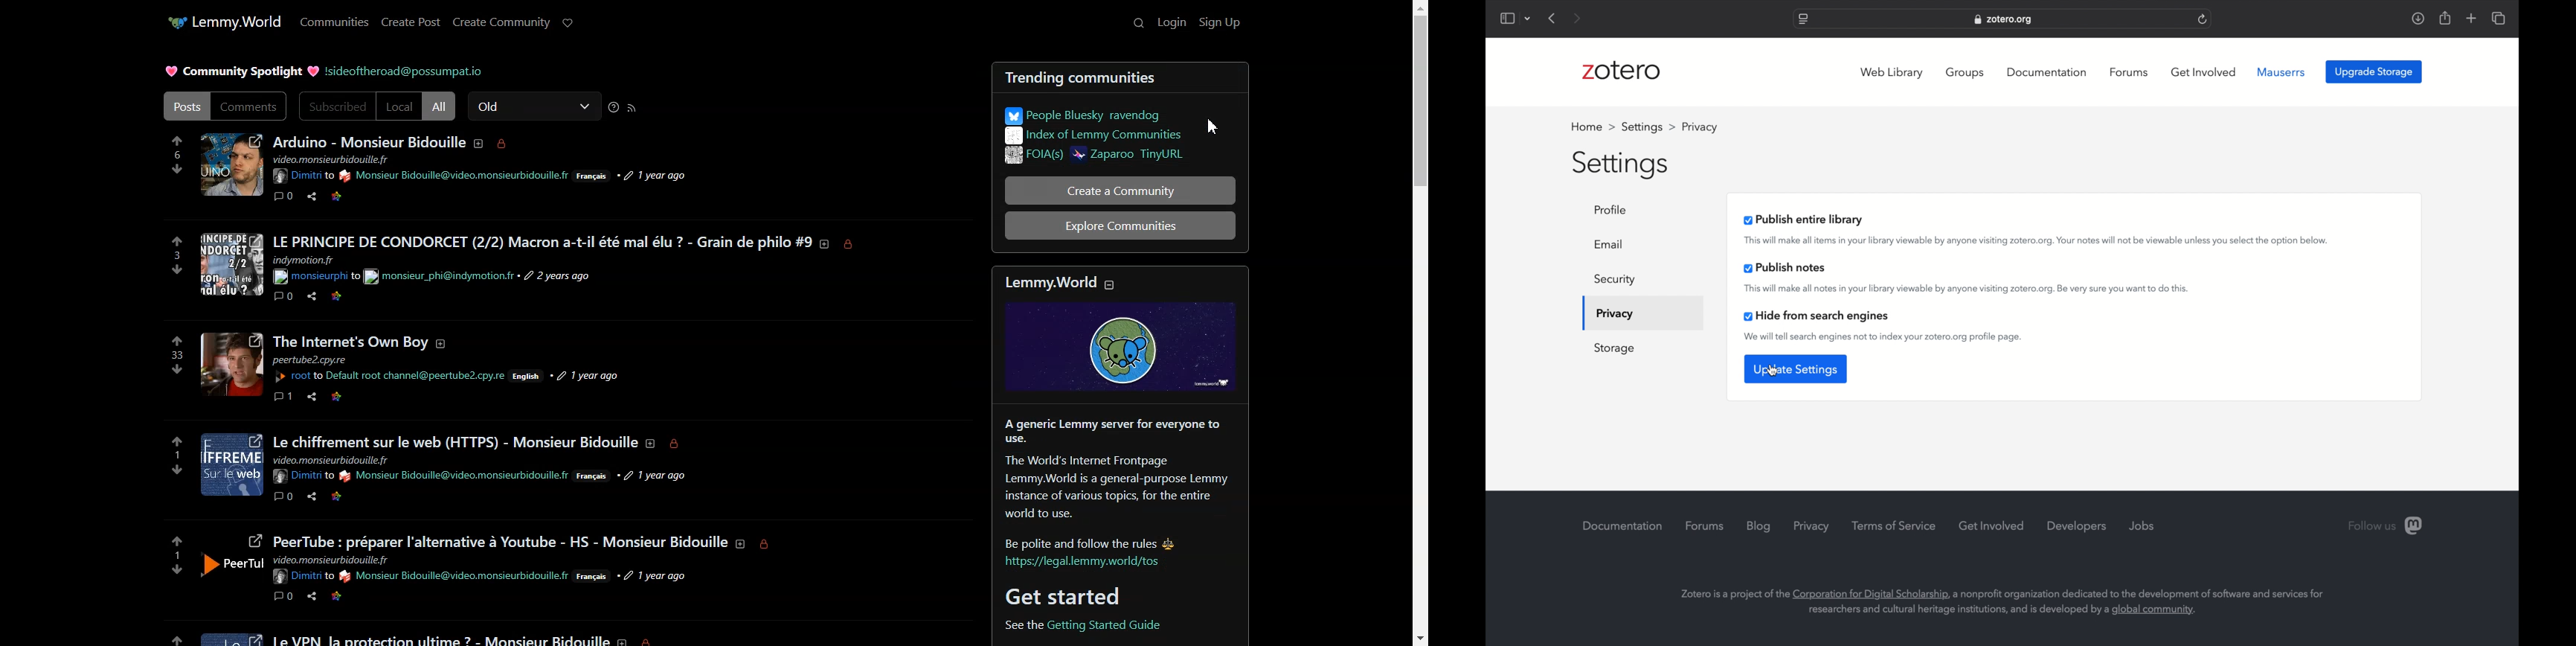 The image size is (2576, 672). Describe the element at coordinates (312, 196) in the screenshot. I see `Share` at that location.